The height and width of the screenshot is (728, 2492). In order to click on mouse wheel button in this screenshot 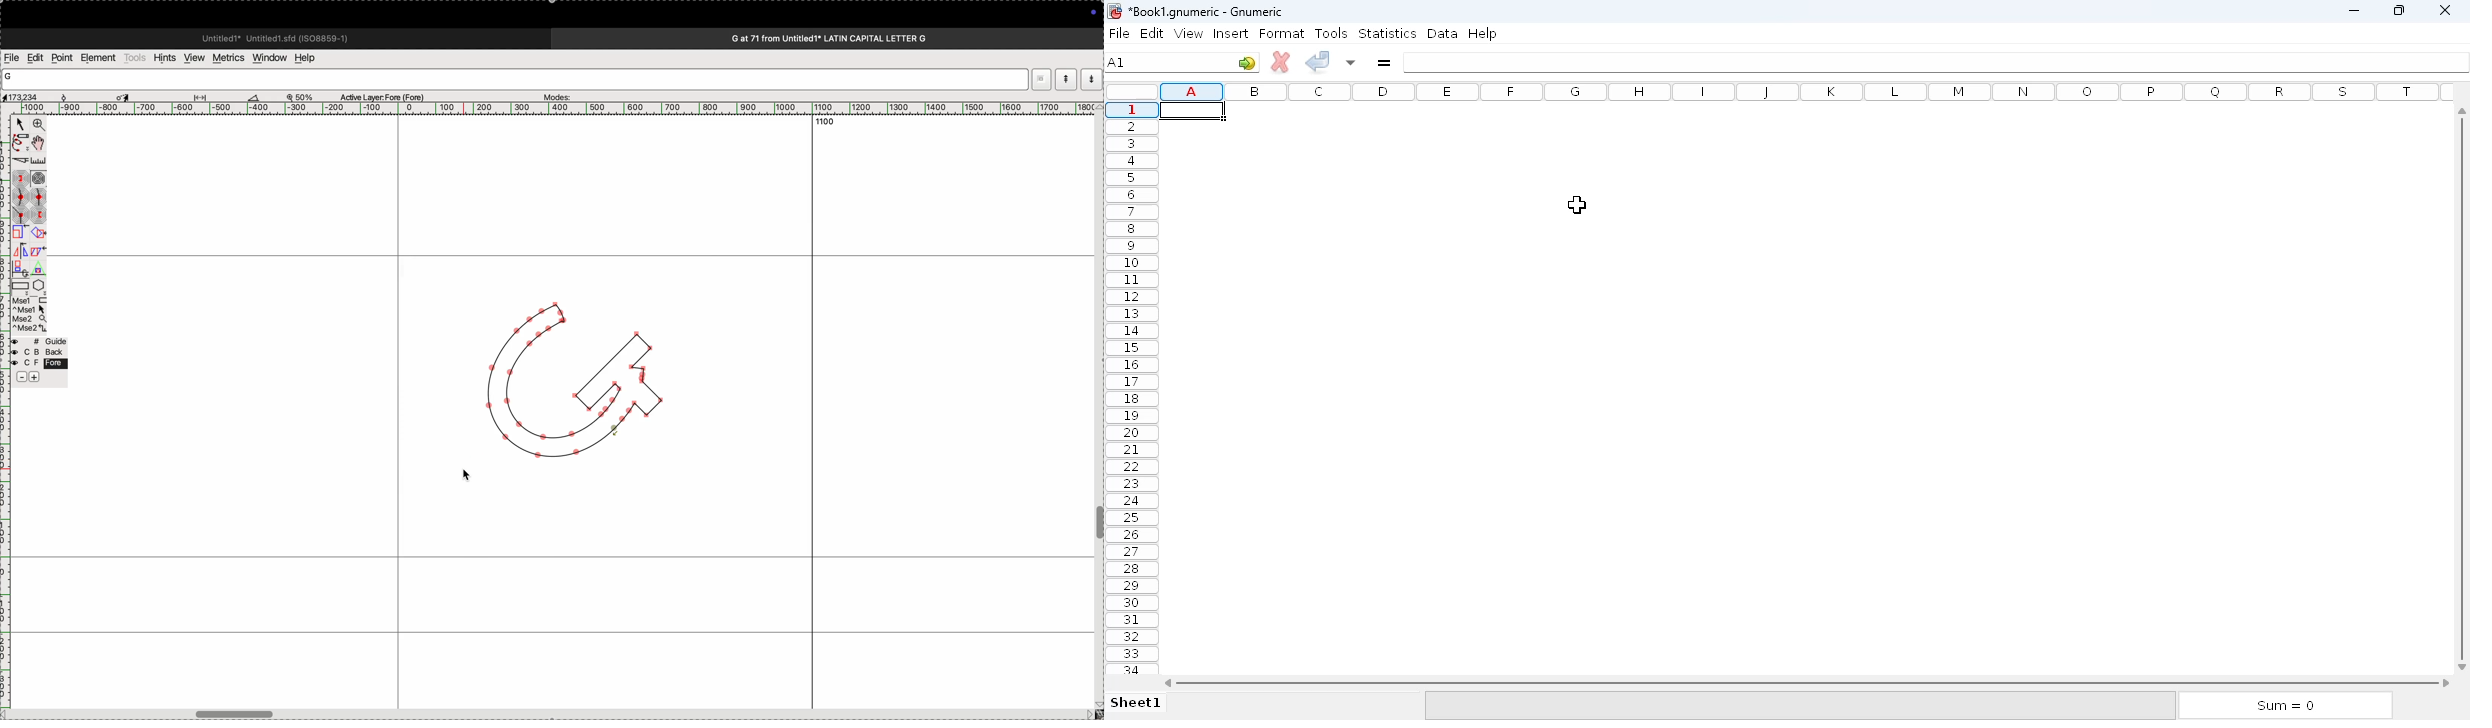, I will do `click(31, 319)`.